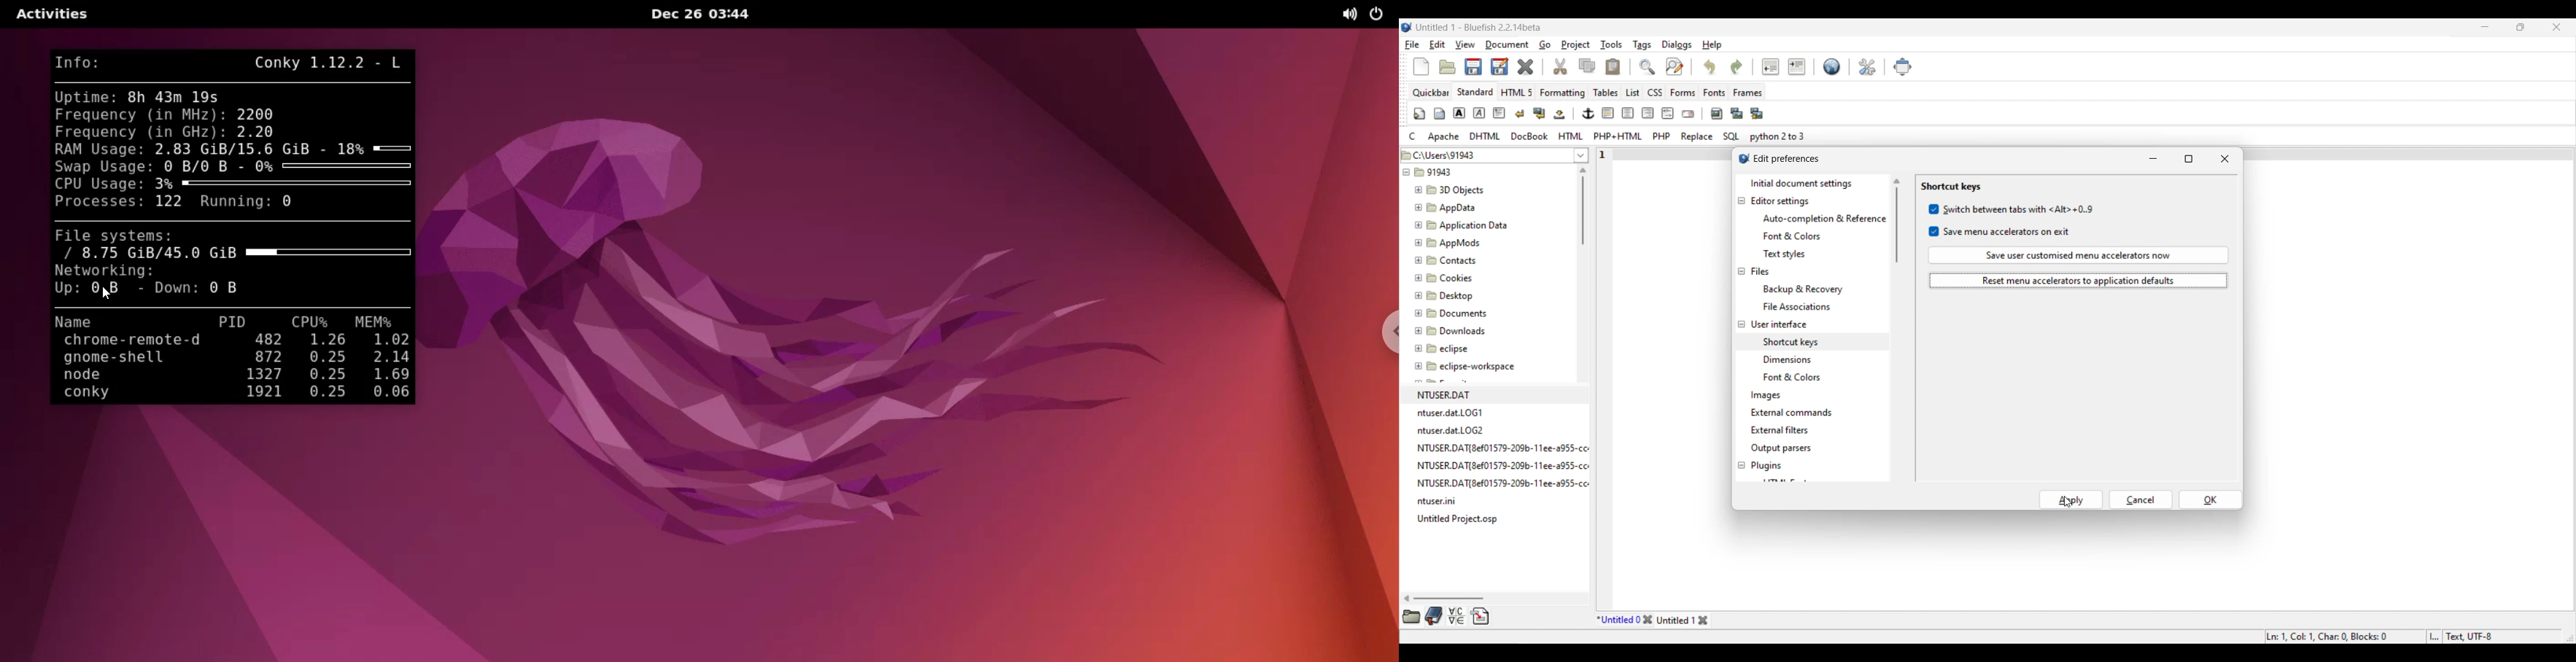 The height and width of the screenshot is (672, 2576). What do you see at coordinates (1741, 160) in the screenshot?
I see `logo` at bounding box center [1741, 160].